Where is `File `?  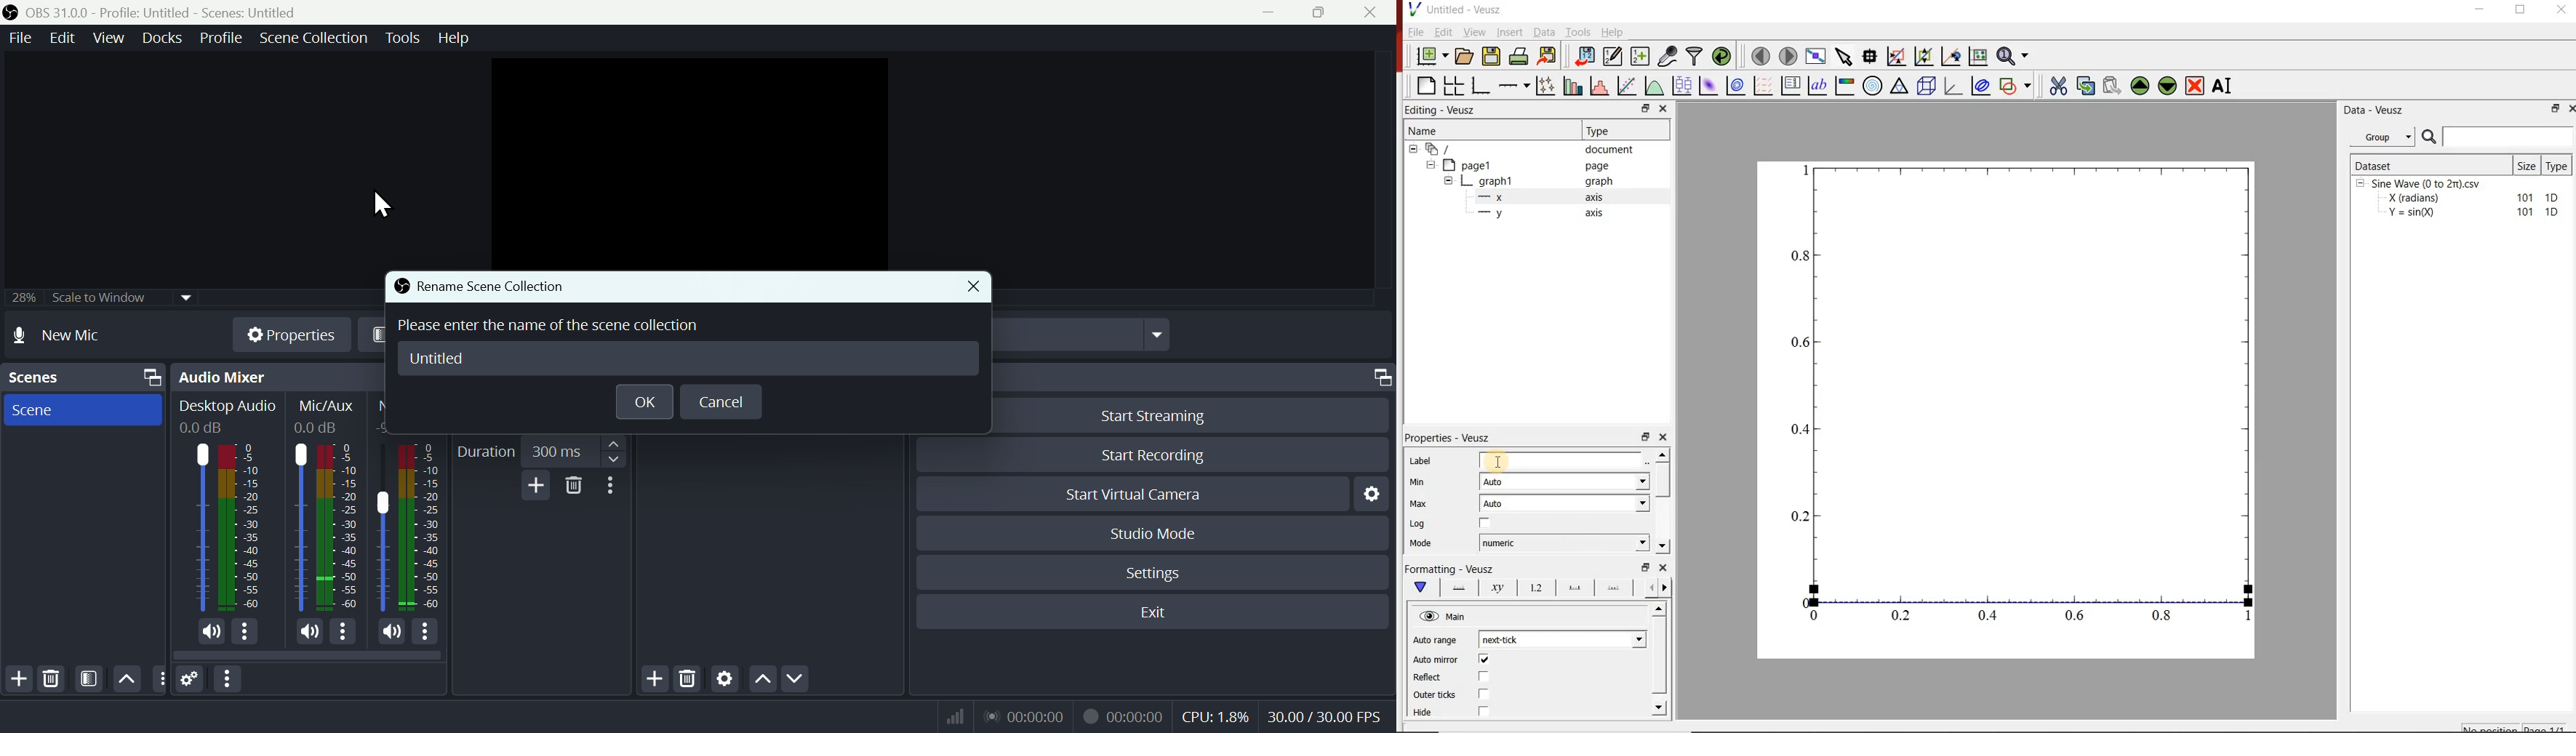 File  is located at coordinates (17, 39).